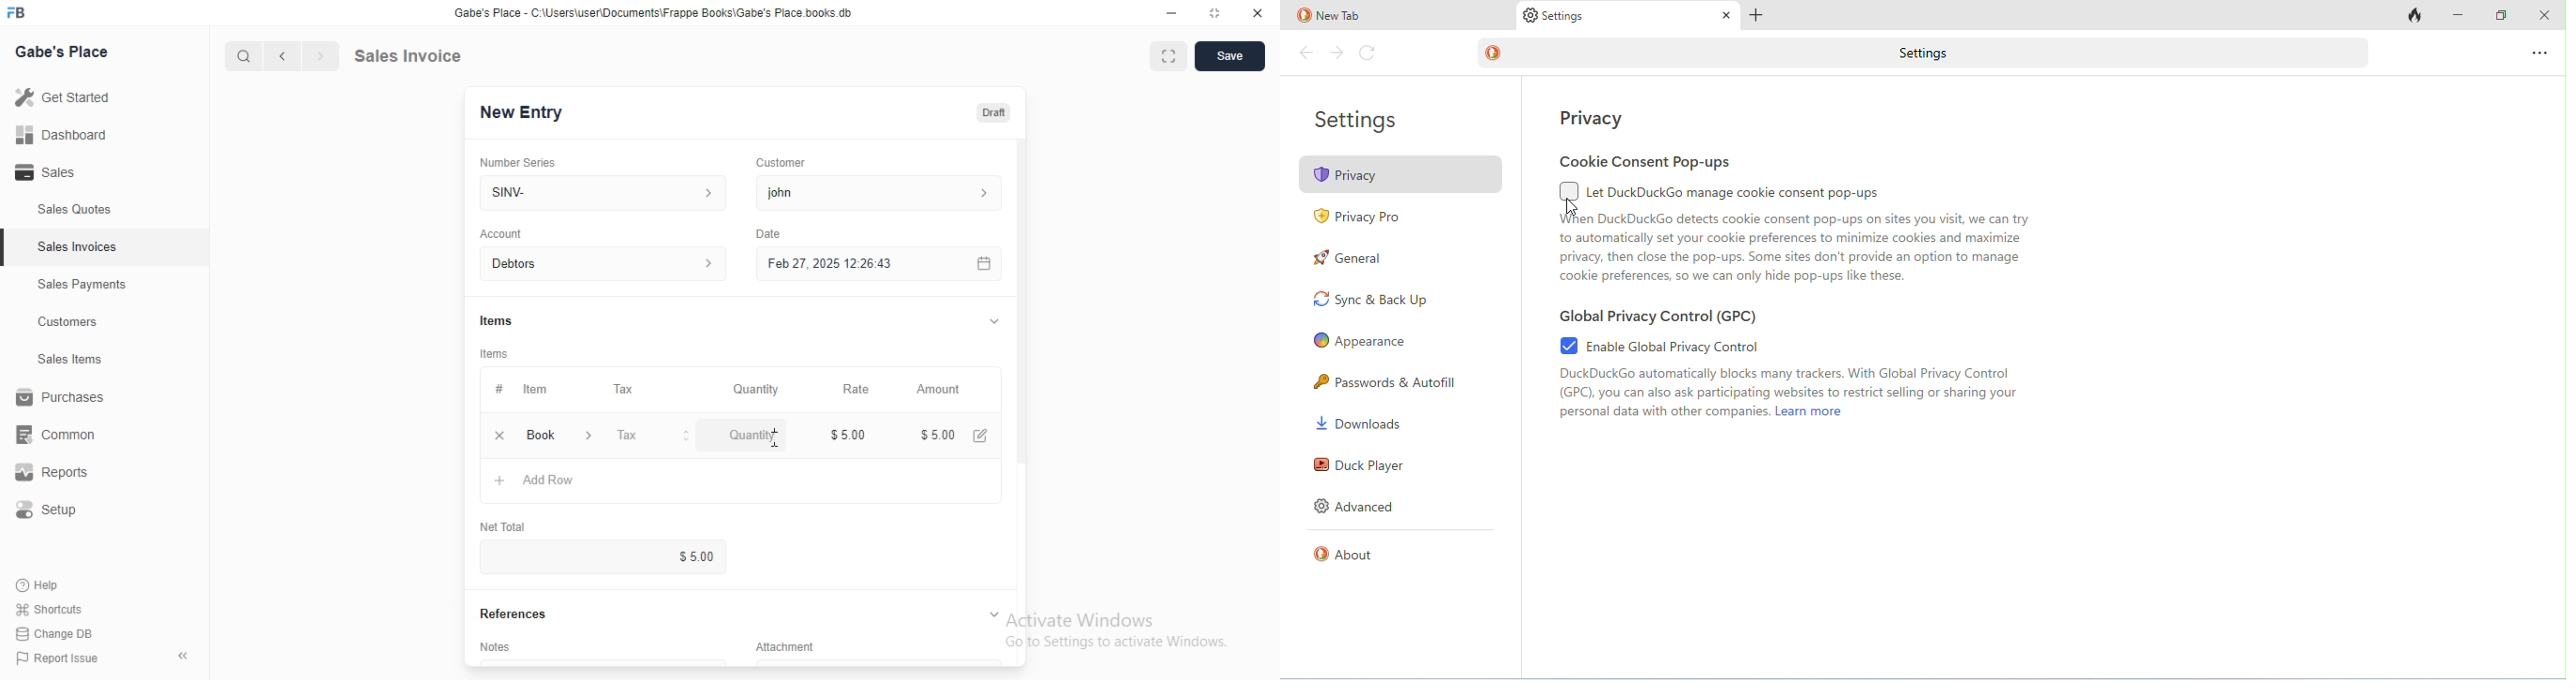 This screenshot has height=700, width=2576. Describe the element at coordinates (628, 388) in the screenshot. I see `Tax` at that location.